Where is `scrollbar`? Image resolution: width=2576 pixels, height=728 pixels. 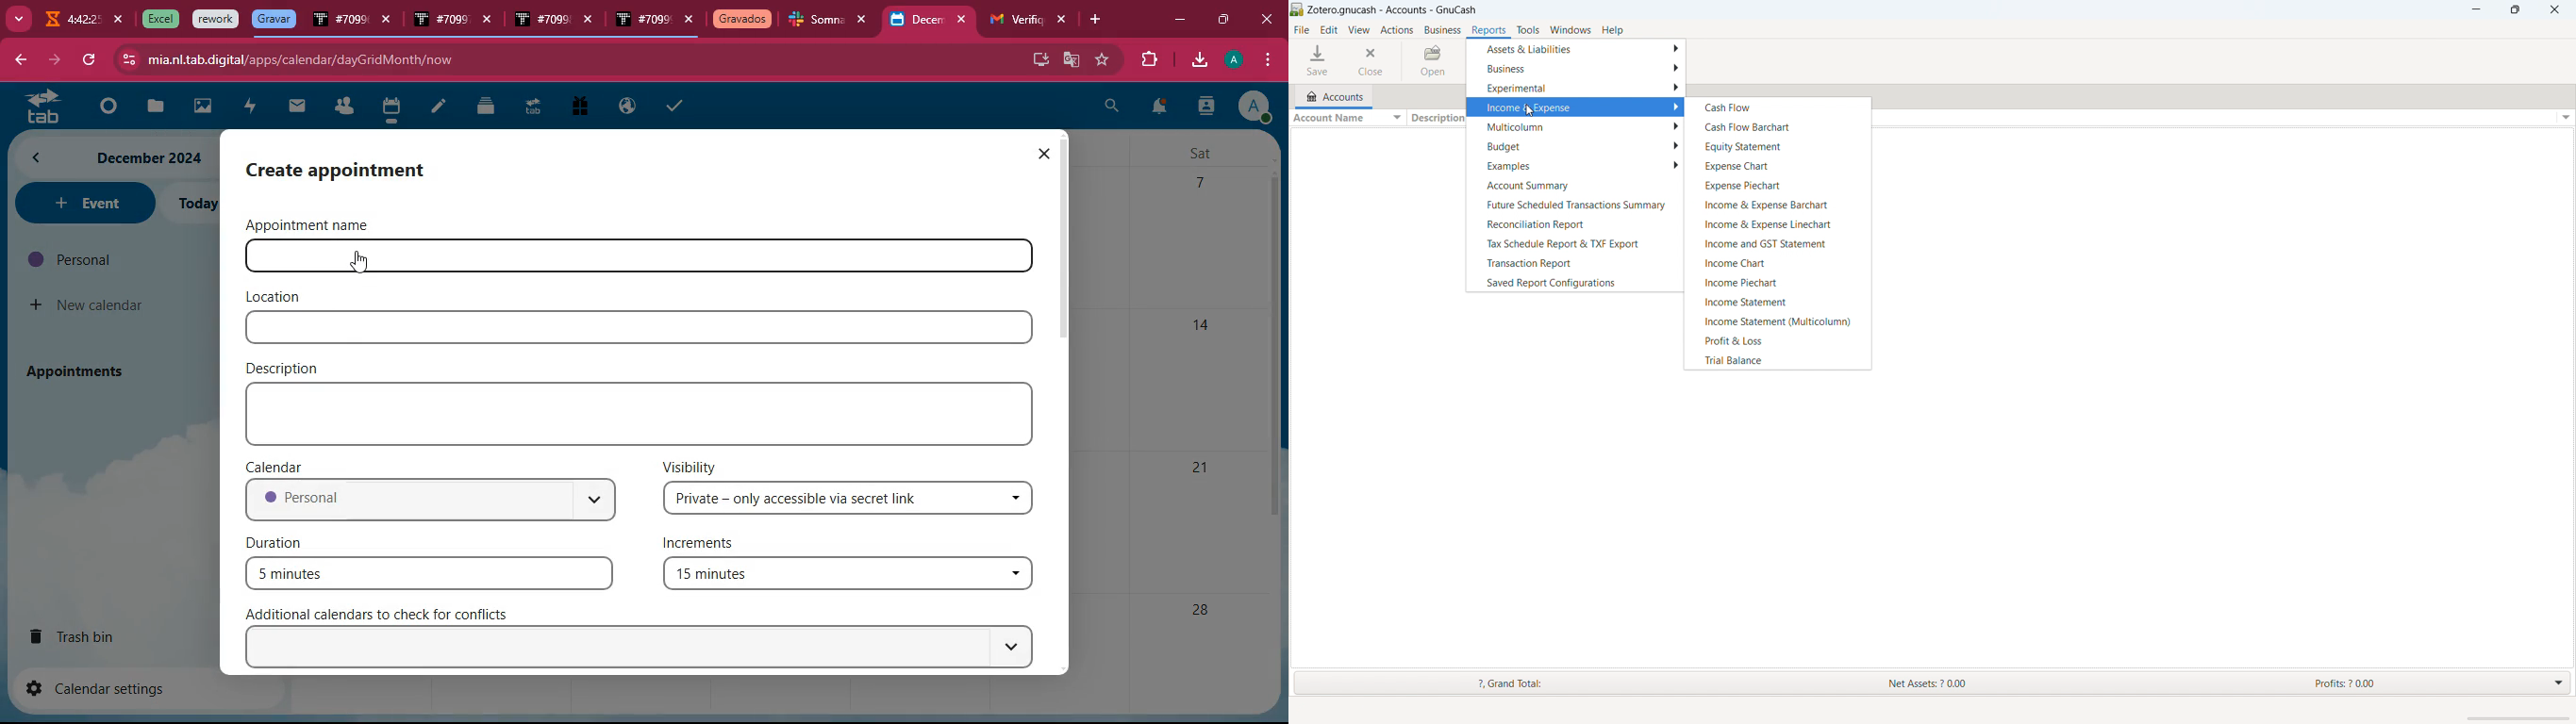
scrollbar is located at coordinates (2517, 717).